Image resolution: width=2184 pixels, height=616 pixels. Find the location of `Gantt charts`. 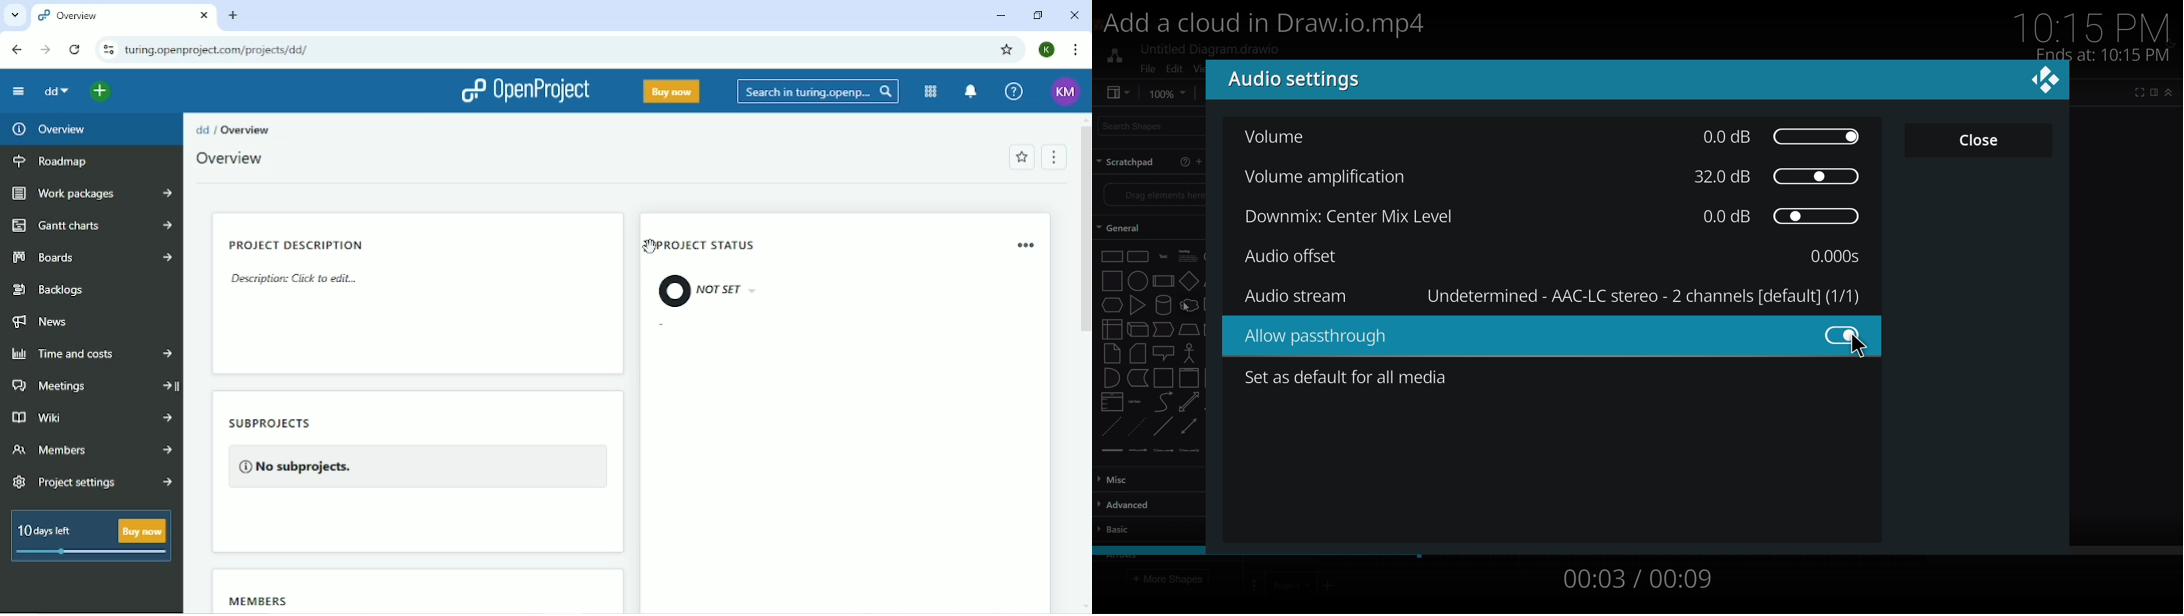

Gantt charts is located at coordinates (90, 227).